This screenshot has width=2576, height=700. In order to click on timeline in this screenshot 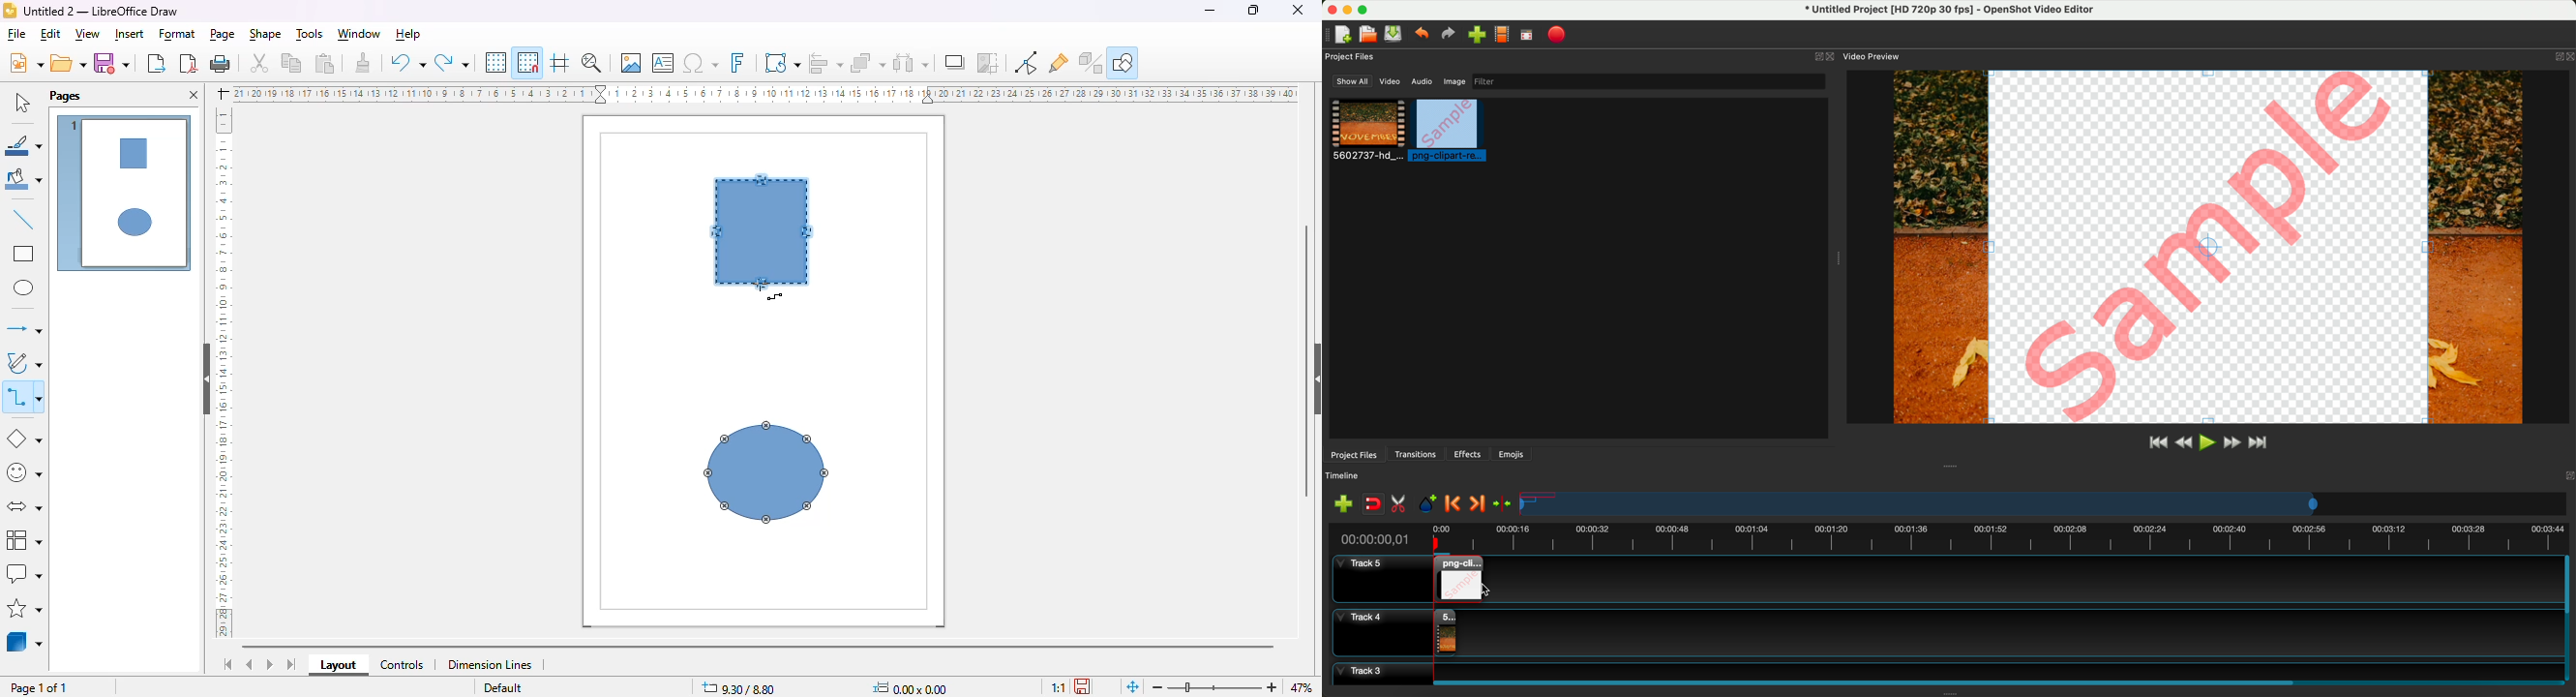, I will do `click(2045, 505)`.